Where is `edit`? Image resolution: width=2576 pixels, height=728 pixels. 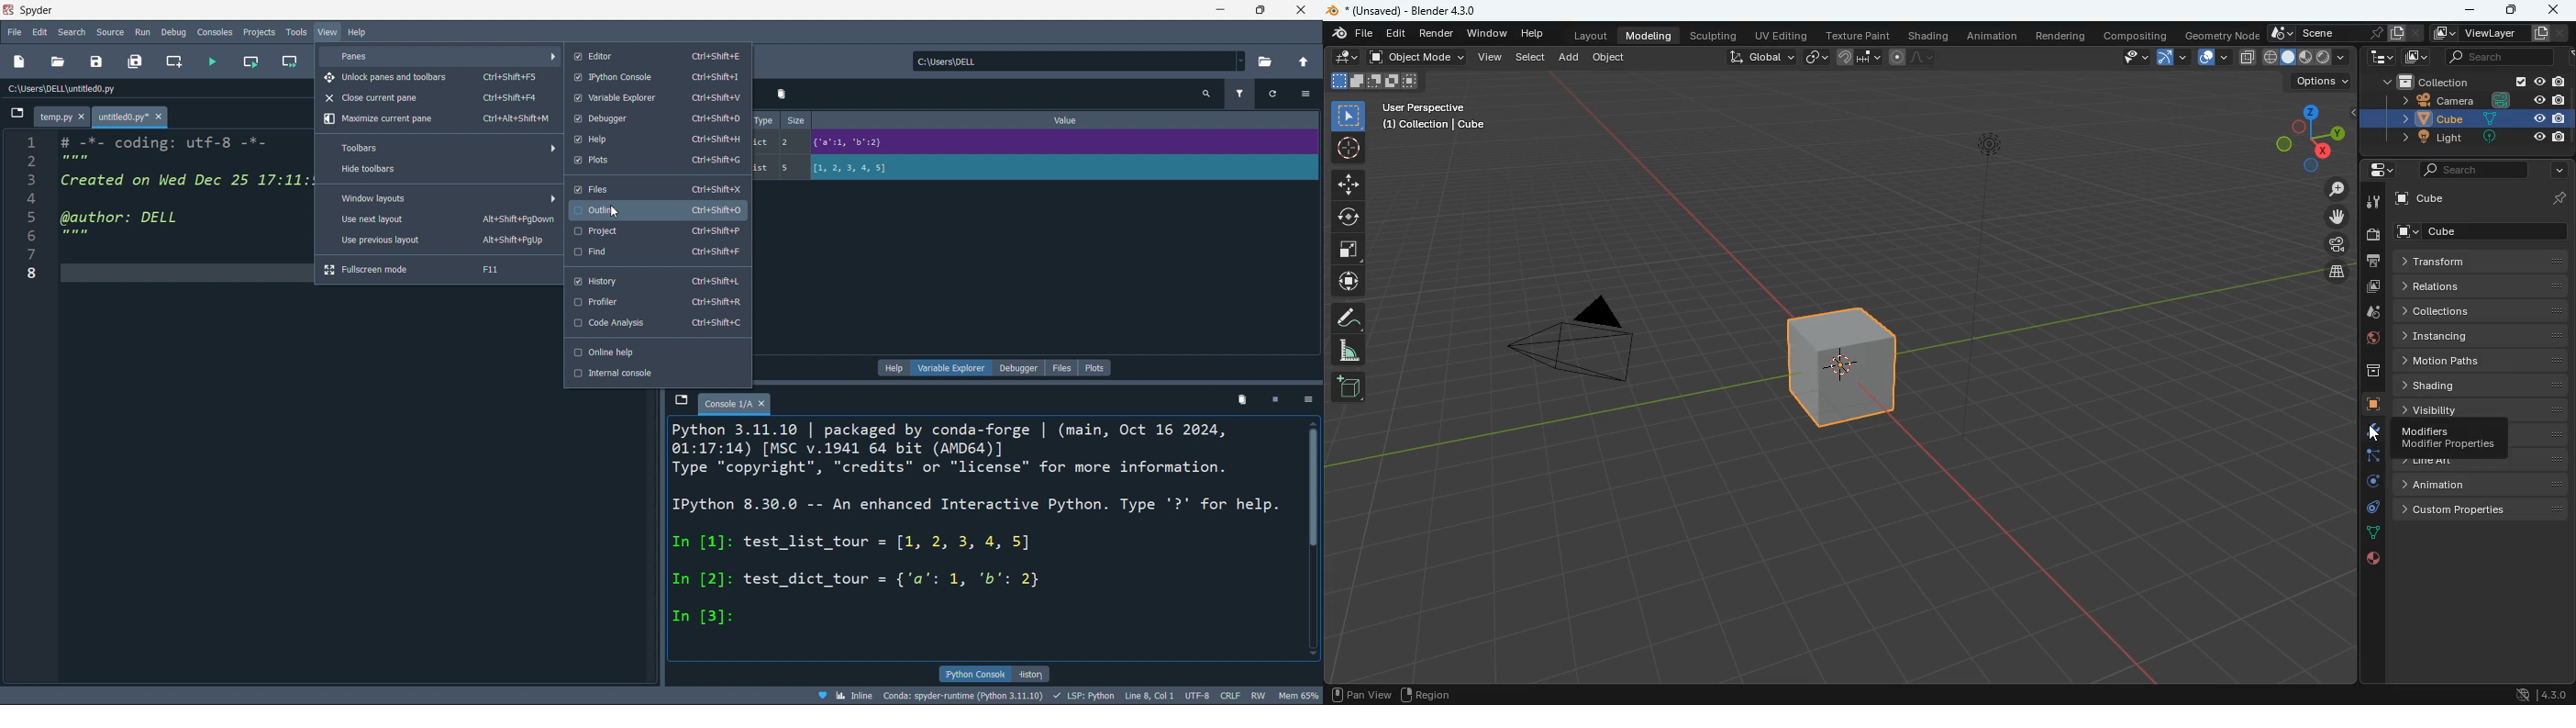
edit is located at coordinates (1396, 35).